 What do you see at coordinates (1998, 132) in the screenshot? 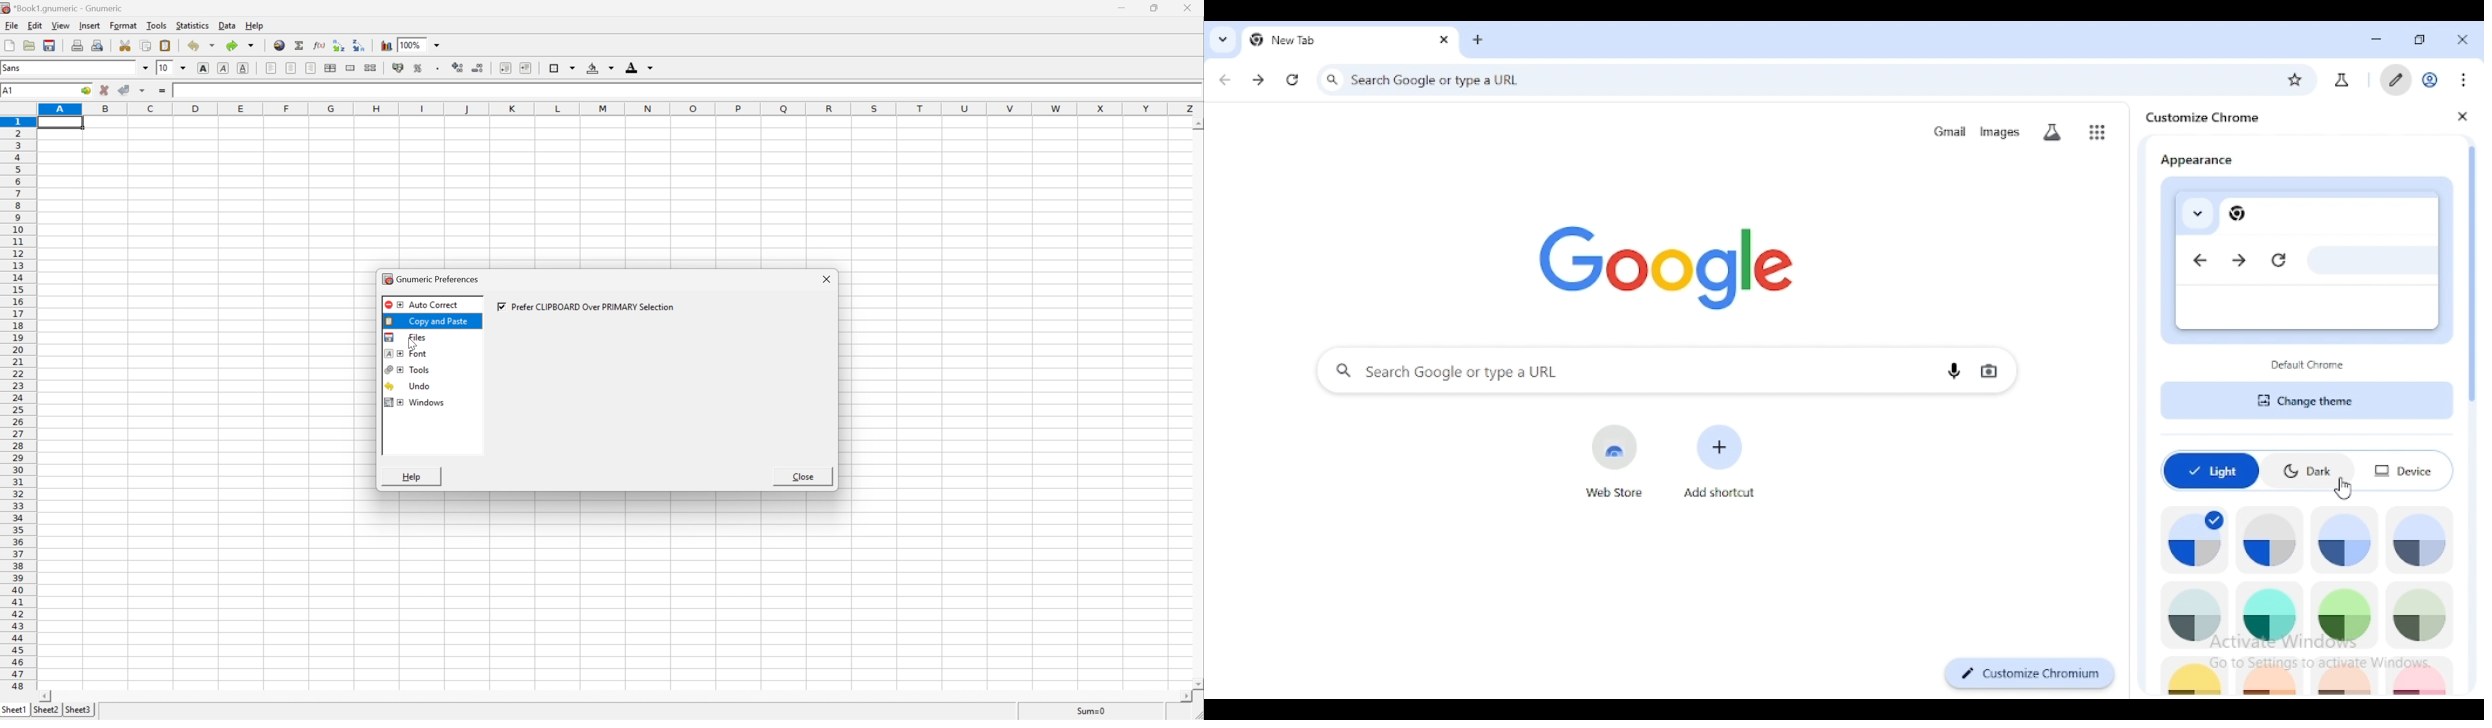
I see `images` at bounding box center [1998, 132].